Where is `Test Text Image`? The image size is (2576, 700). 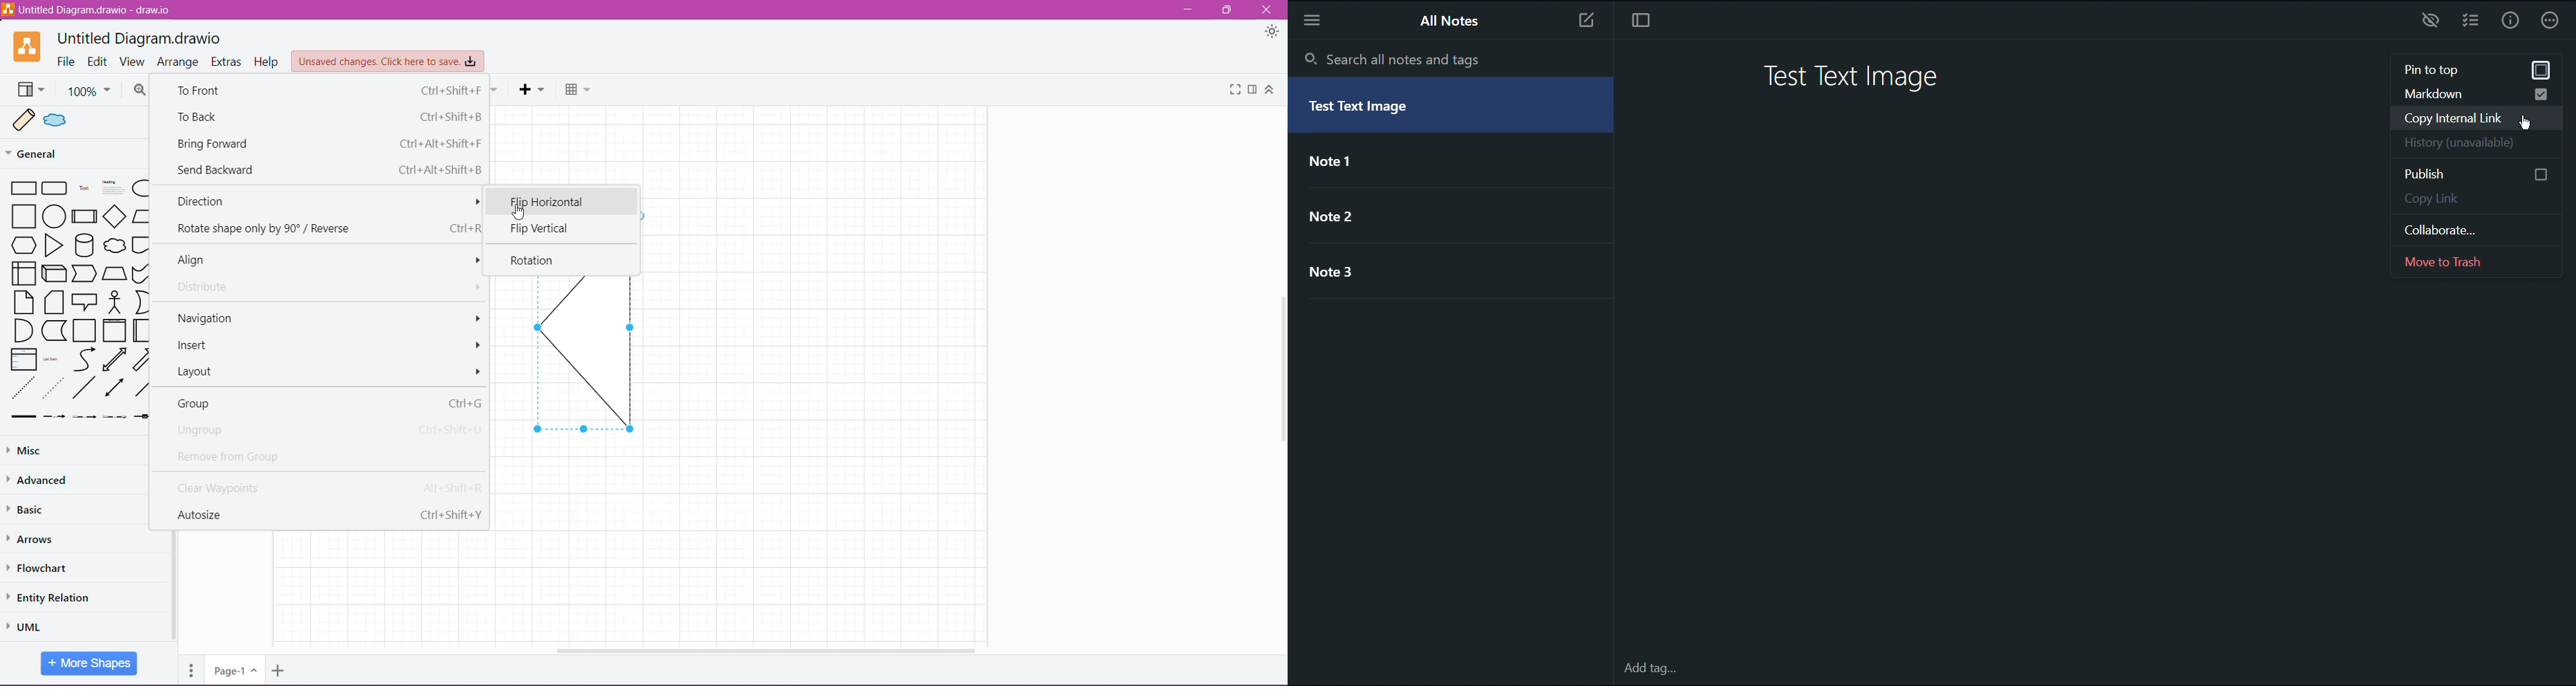 Test Text Image is located at coordinates (1367, 111).